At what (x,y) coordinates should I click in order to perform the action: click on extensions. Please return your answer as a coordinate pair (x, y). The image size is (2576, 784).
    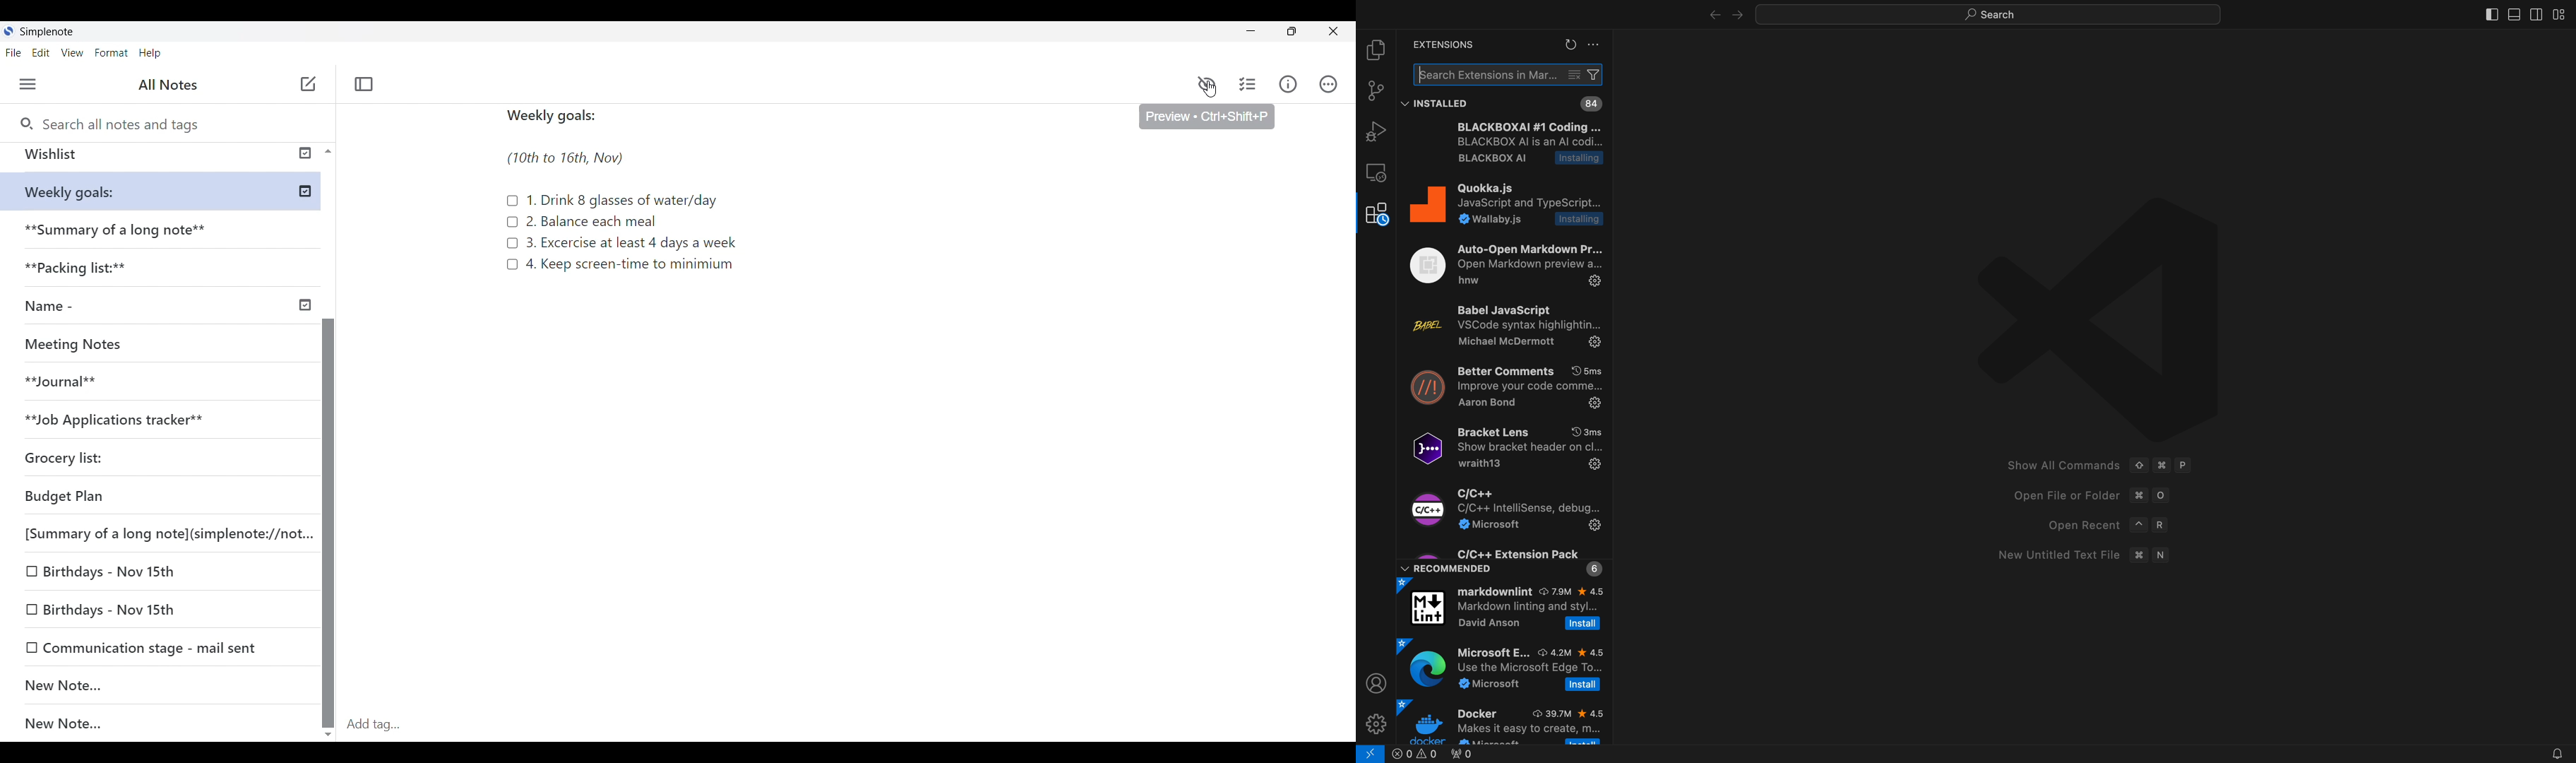
    Looking at the image, I should click on (1439, 44).